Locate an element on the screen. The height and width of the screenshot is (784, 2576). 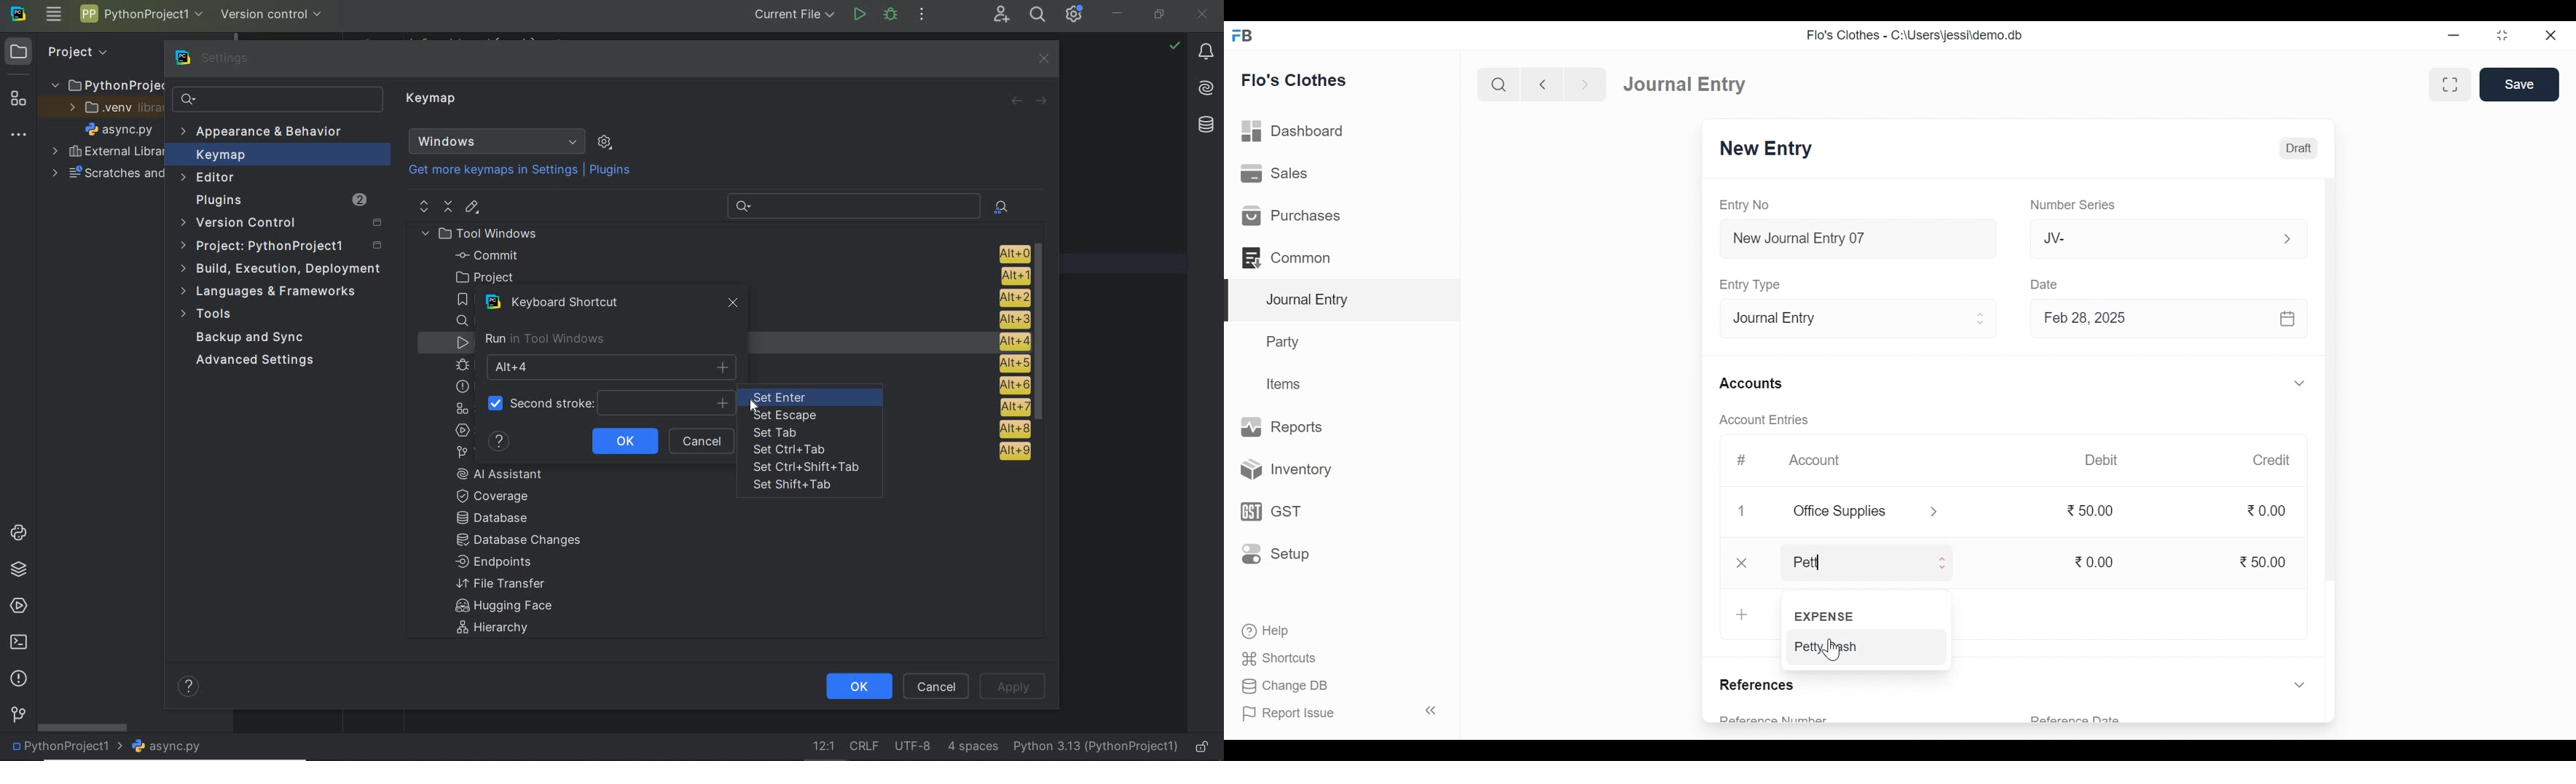
PythonProject is located at coordinates (107, 85).